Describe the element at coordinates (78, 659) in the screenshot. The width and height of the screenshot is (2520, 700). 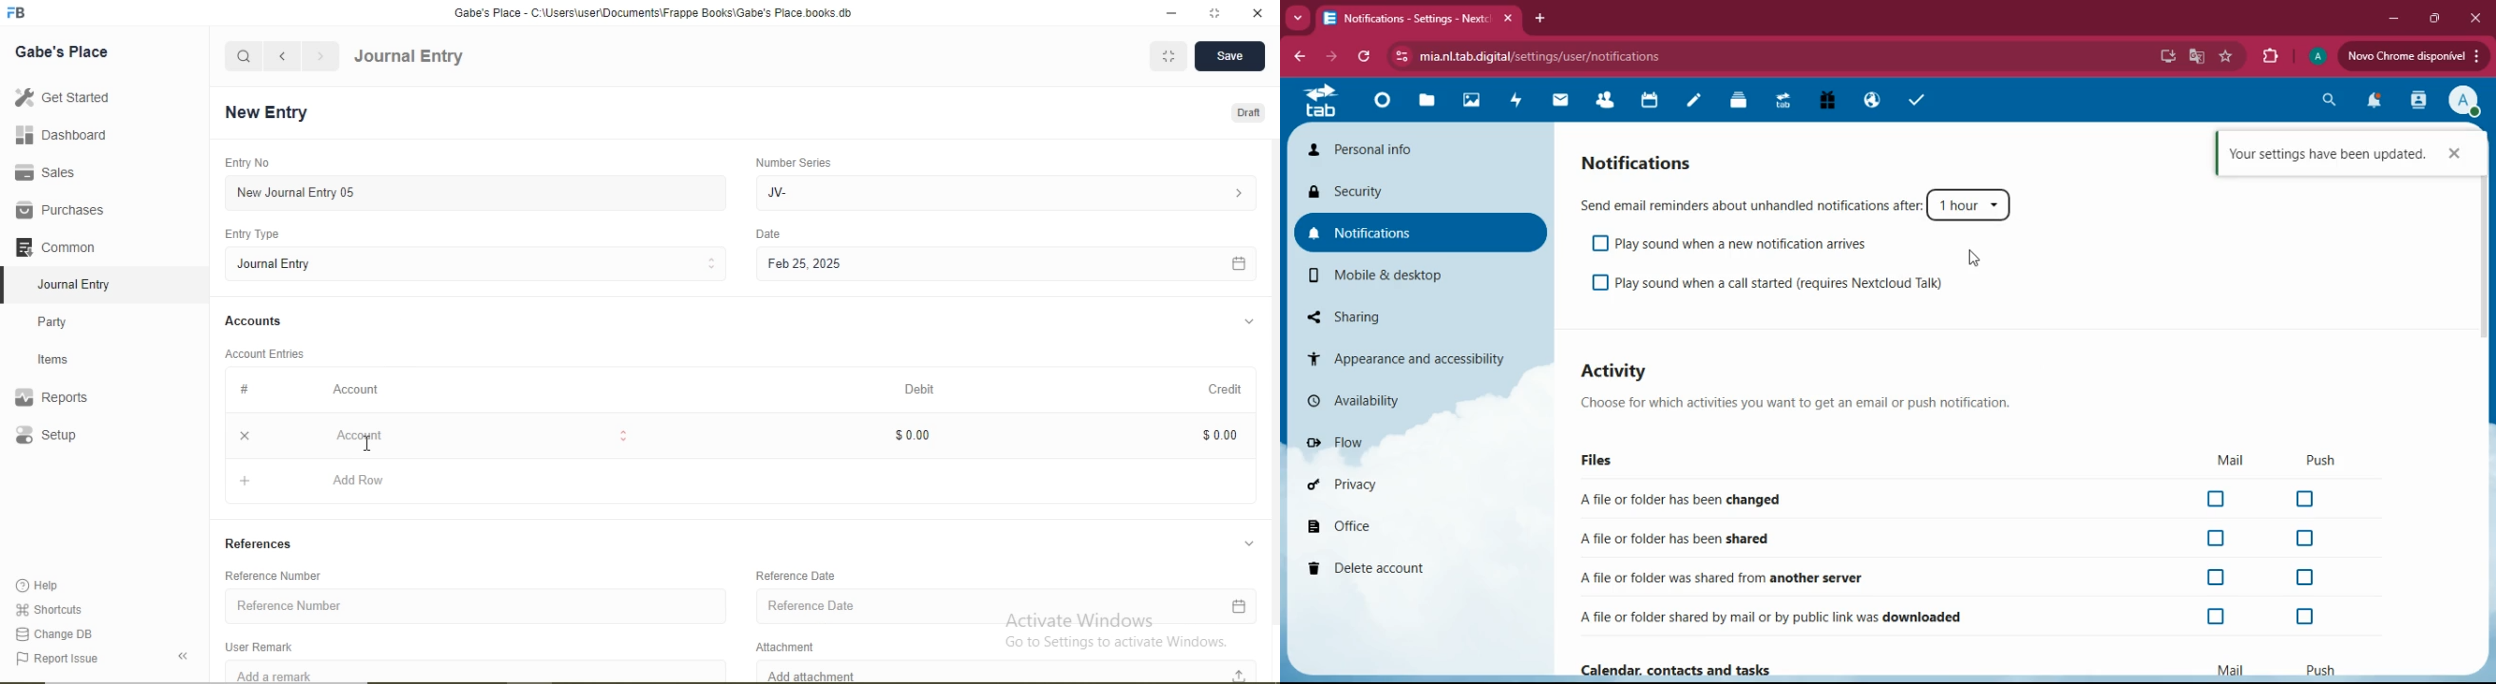
I see `‘Report Issue` at that location.